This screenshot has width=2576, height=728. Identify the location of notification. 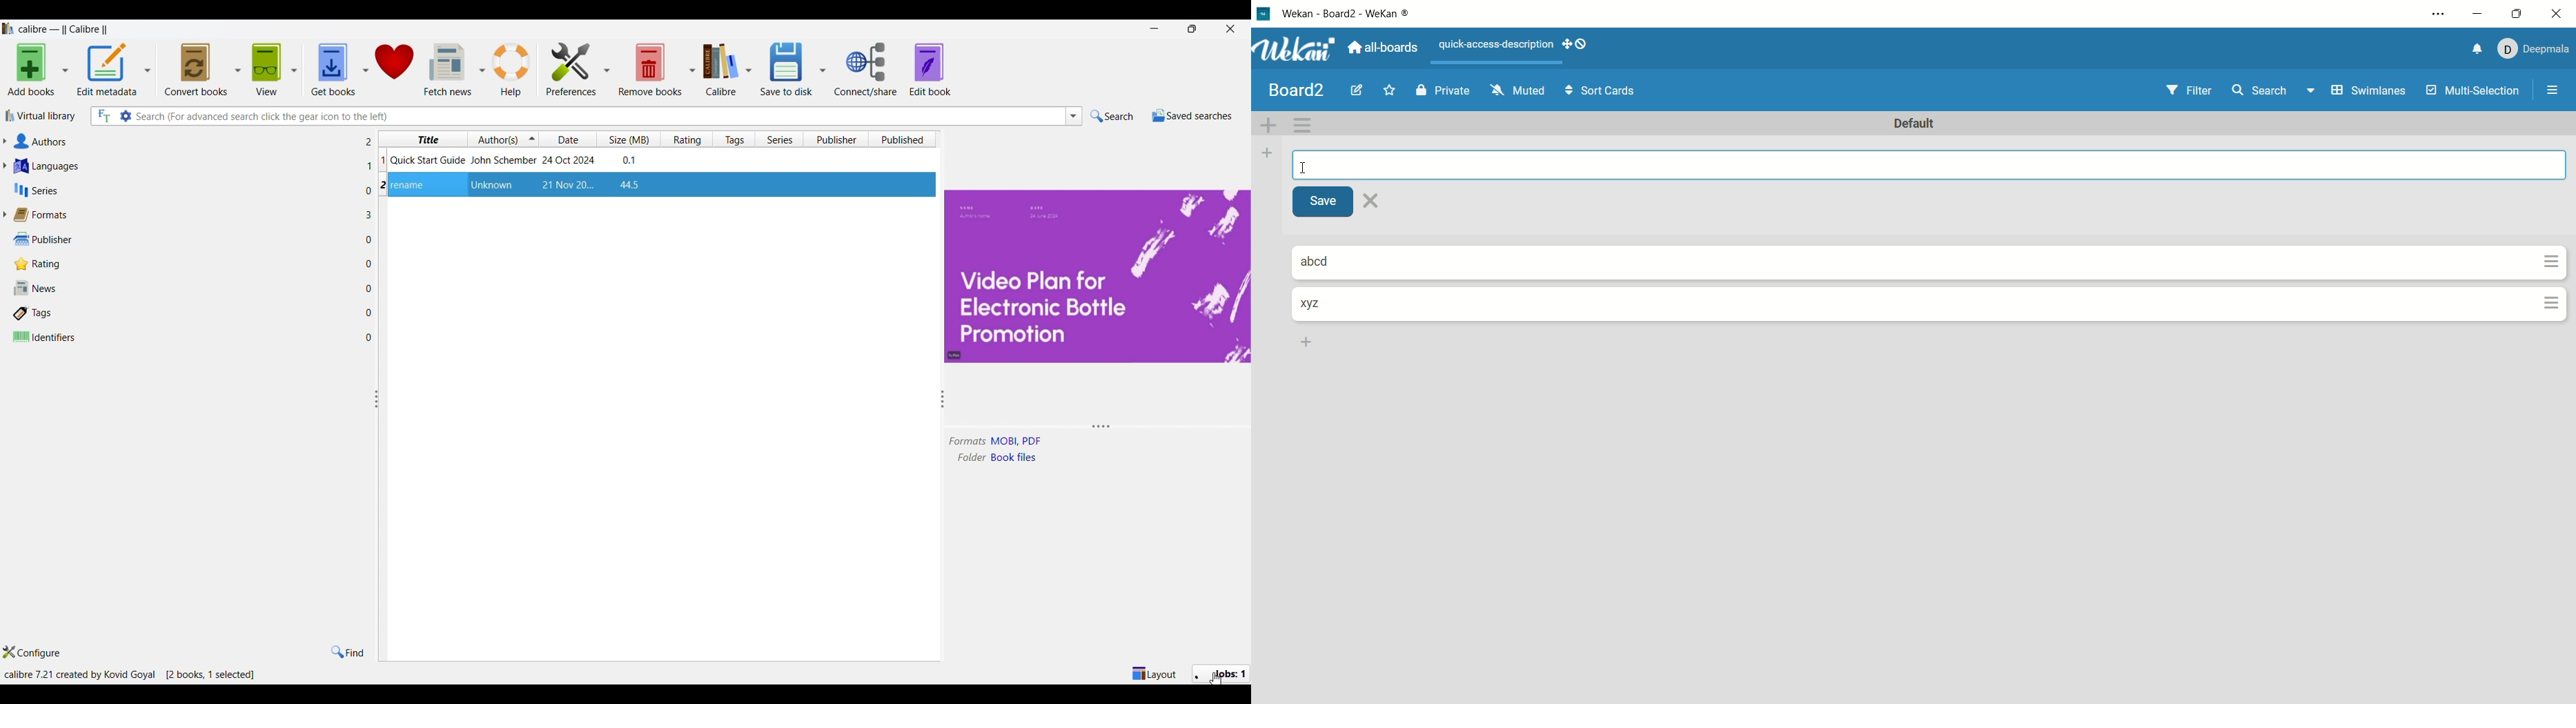
(2470, 49).